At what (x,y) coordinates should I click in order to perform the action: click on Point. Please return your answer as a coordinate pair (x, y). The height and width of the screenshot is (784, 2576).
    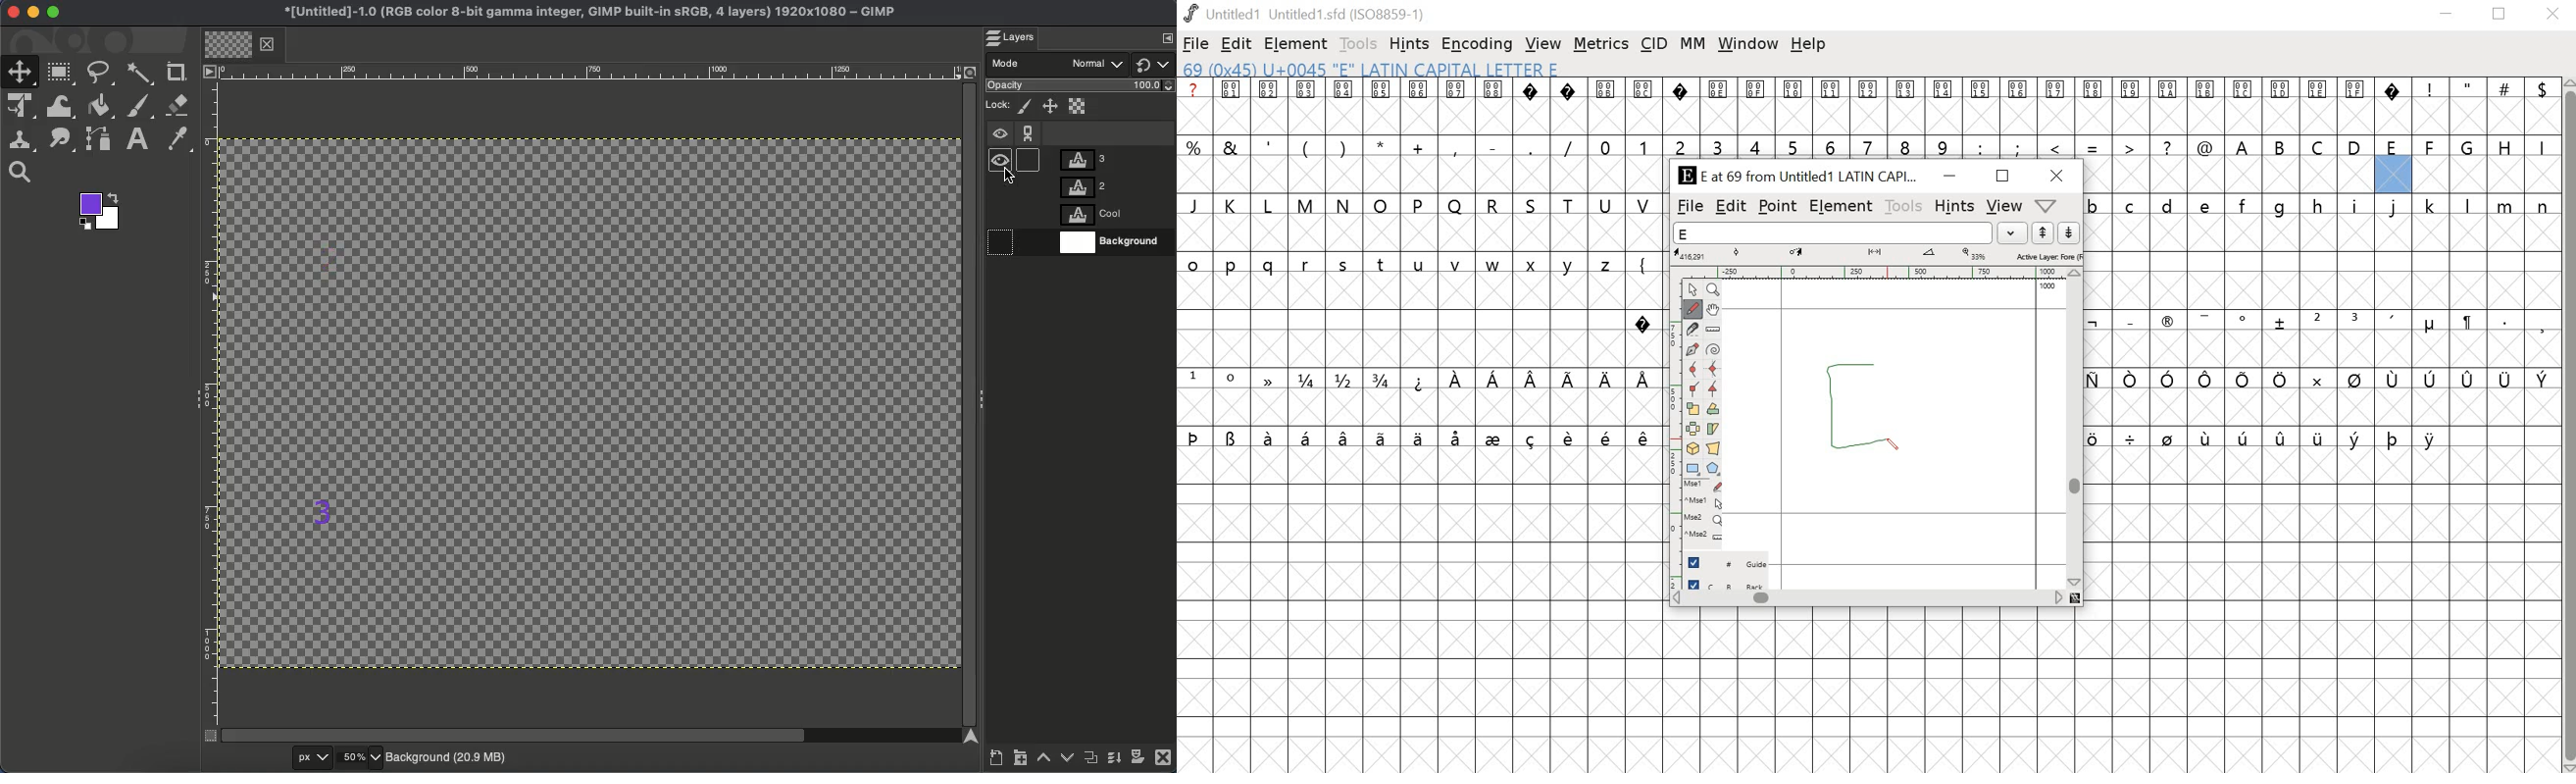
    Looking at the image, I should click on (1692, 290).